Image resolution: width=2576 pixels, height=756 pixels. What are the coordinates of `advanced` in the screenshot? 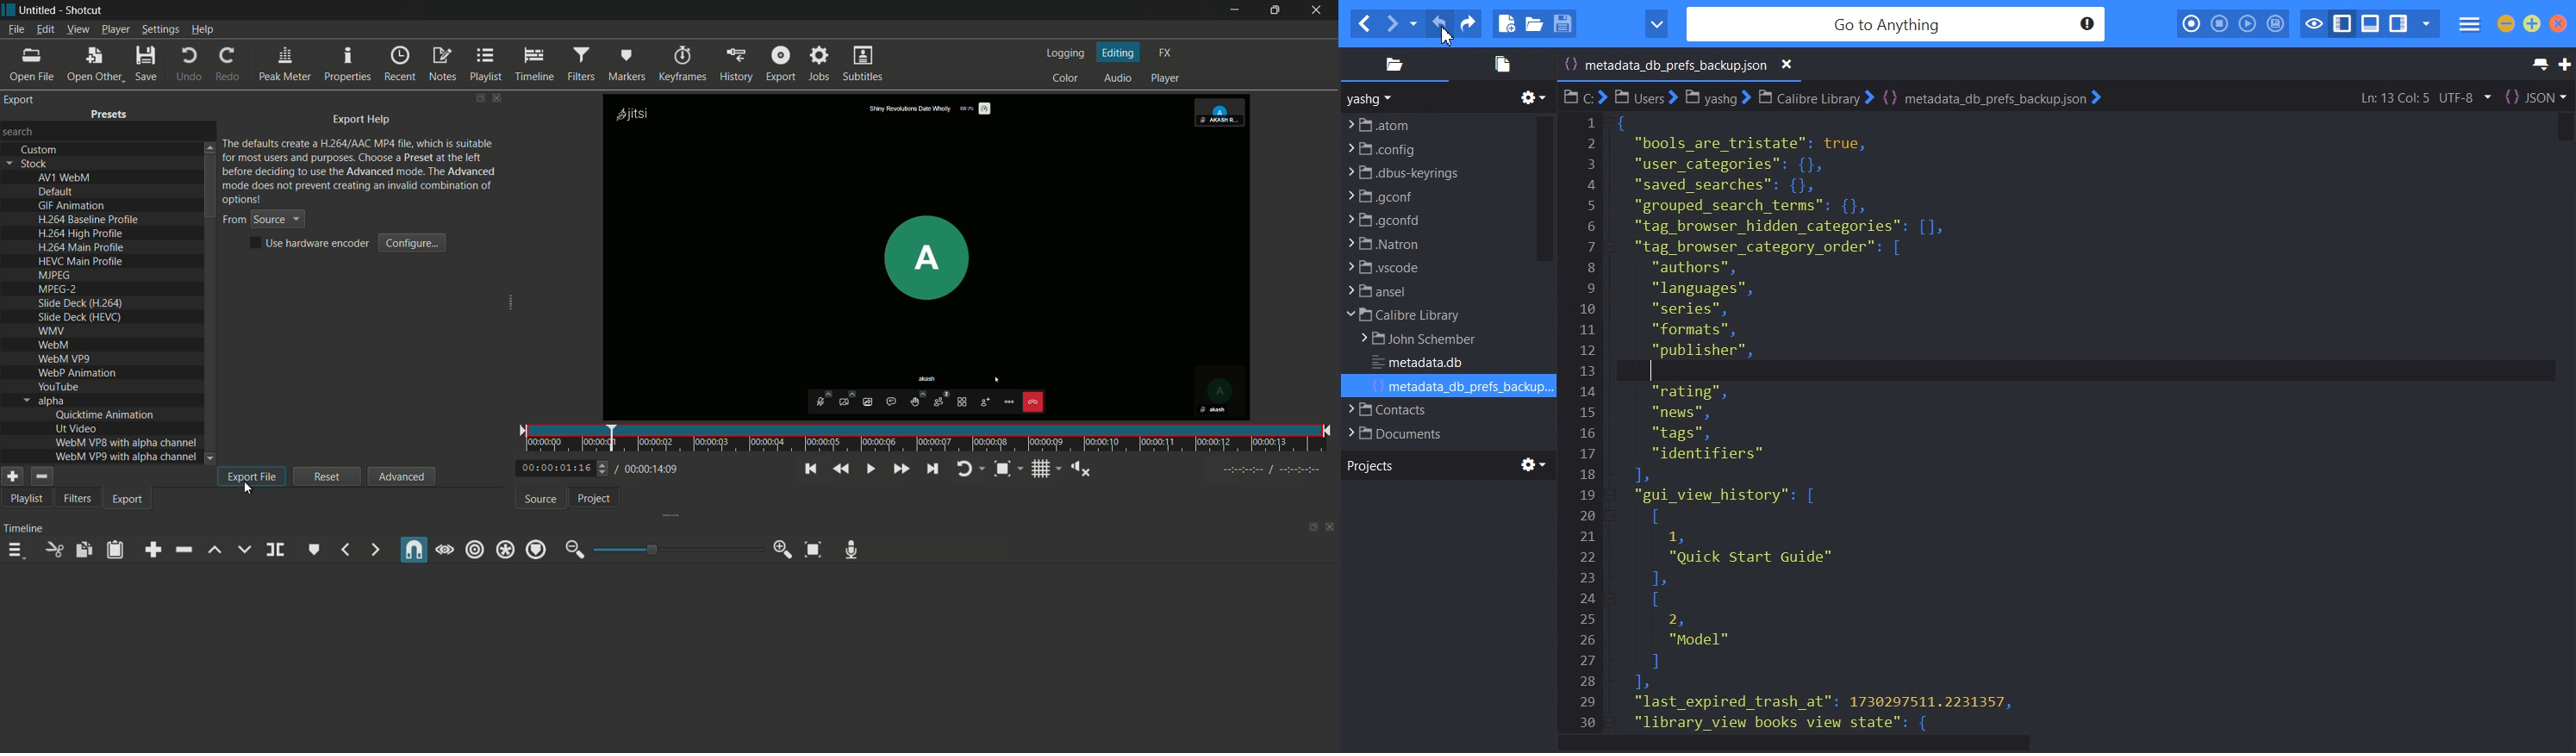 It's located at (403, 476).